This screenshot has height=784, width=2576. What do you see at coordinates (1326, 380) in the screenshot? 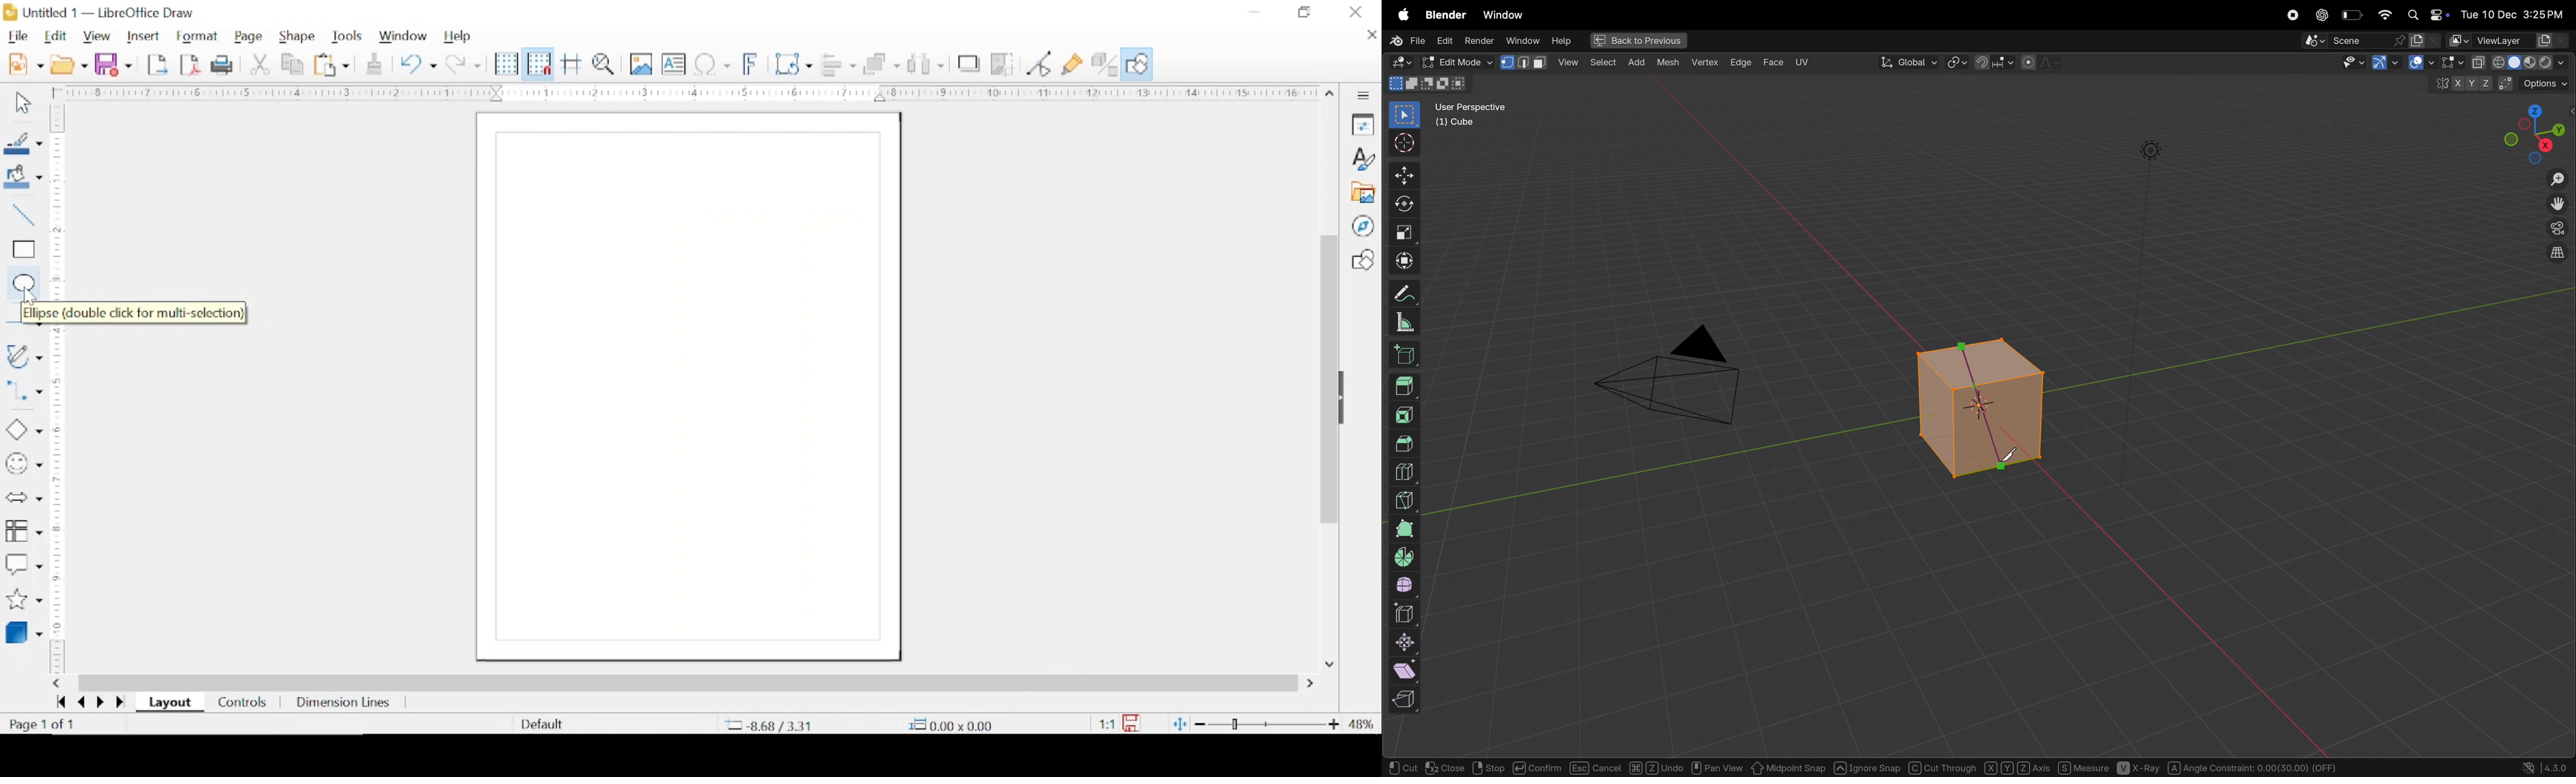
I see `scroll box` at bounding box center [1326, 380].